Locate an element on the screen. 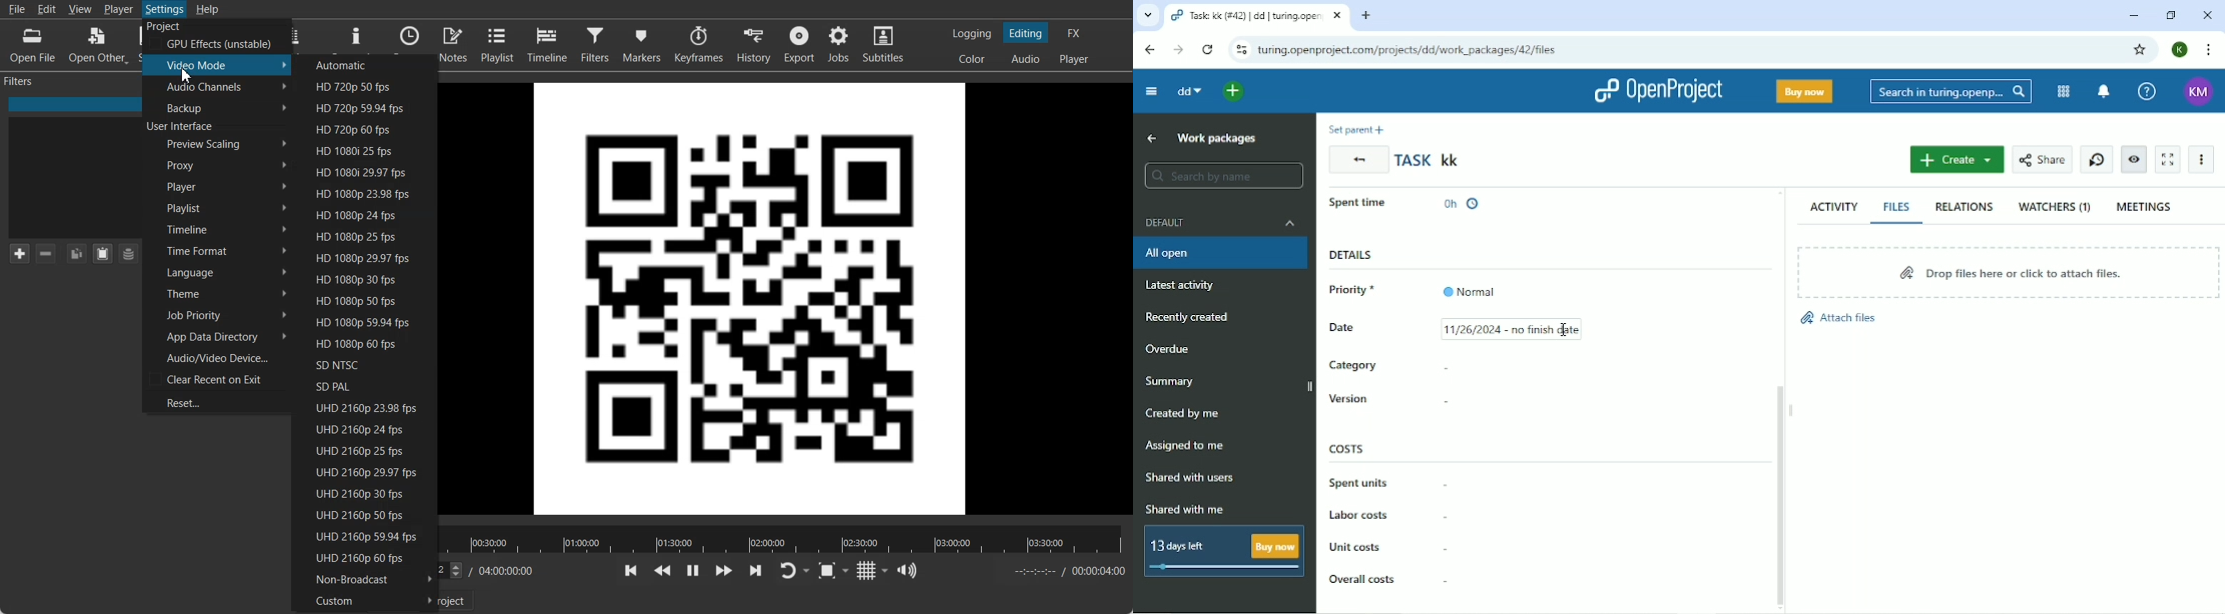 This screenshot has height=616, width=2240. SD PAL is located at coordinates (358, 386).